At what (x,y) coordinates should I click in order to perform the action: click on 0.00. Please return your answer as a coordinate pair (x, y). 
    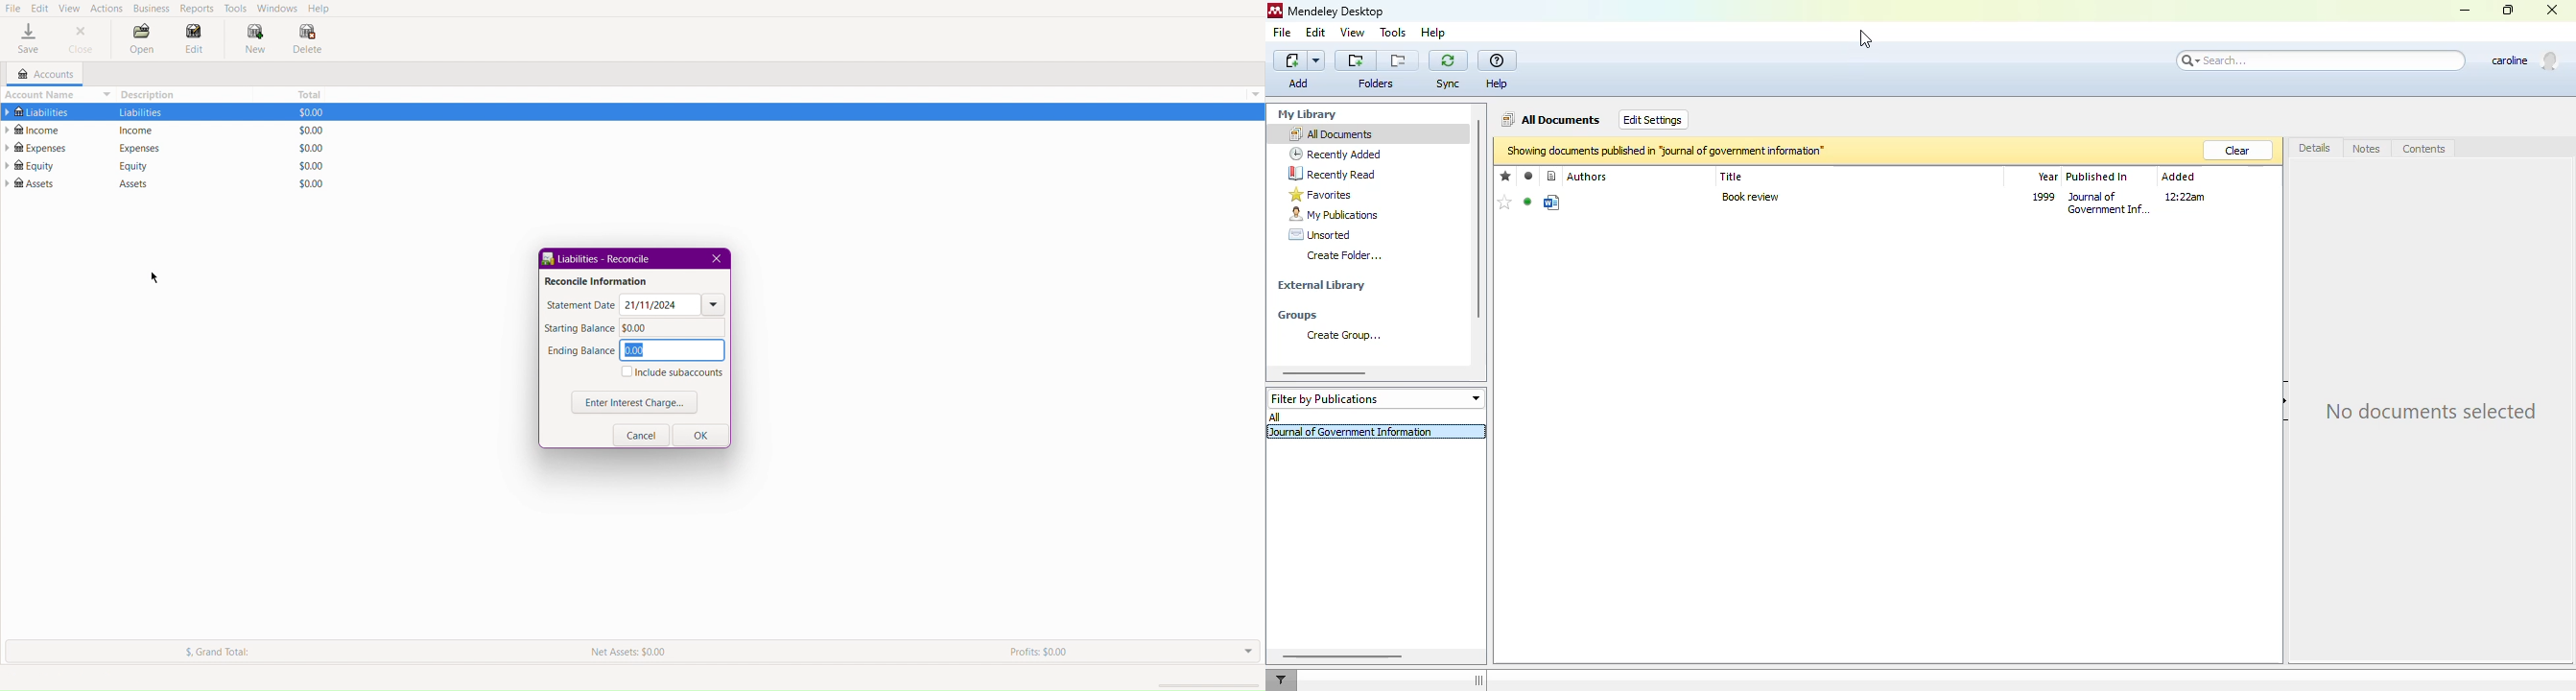
    Looking at the image, I should click on (672, 328).